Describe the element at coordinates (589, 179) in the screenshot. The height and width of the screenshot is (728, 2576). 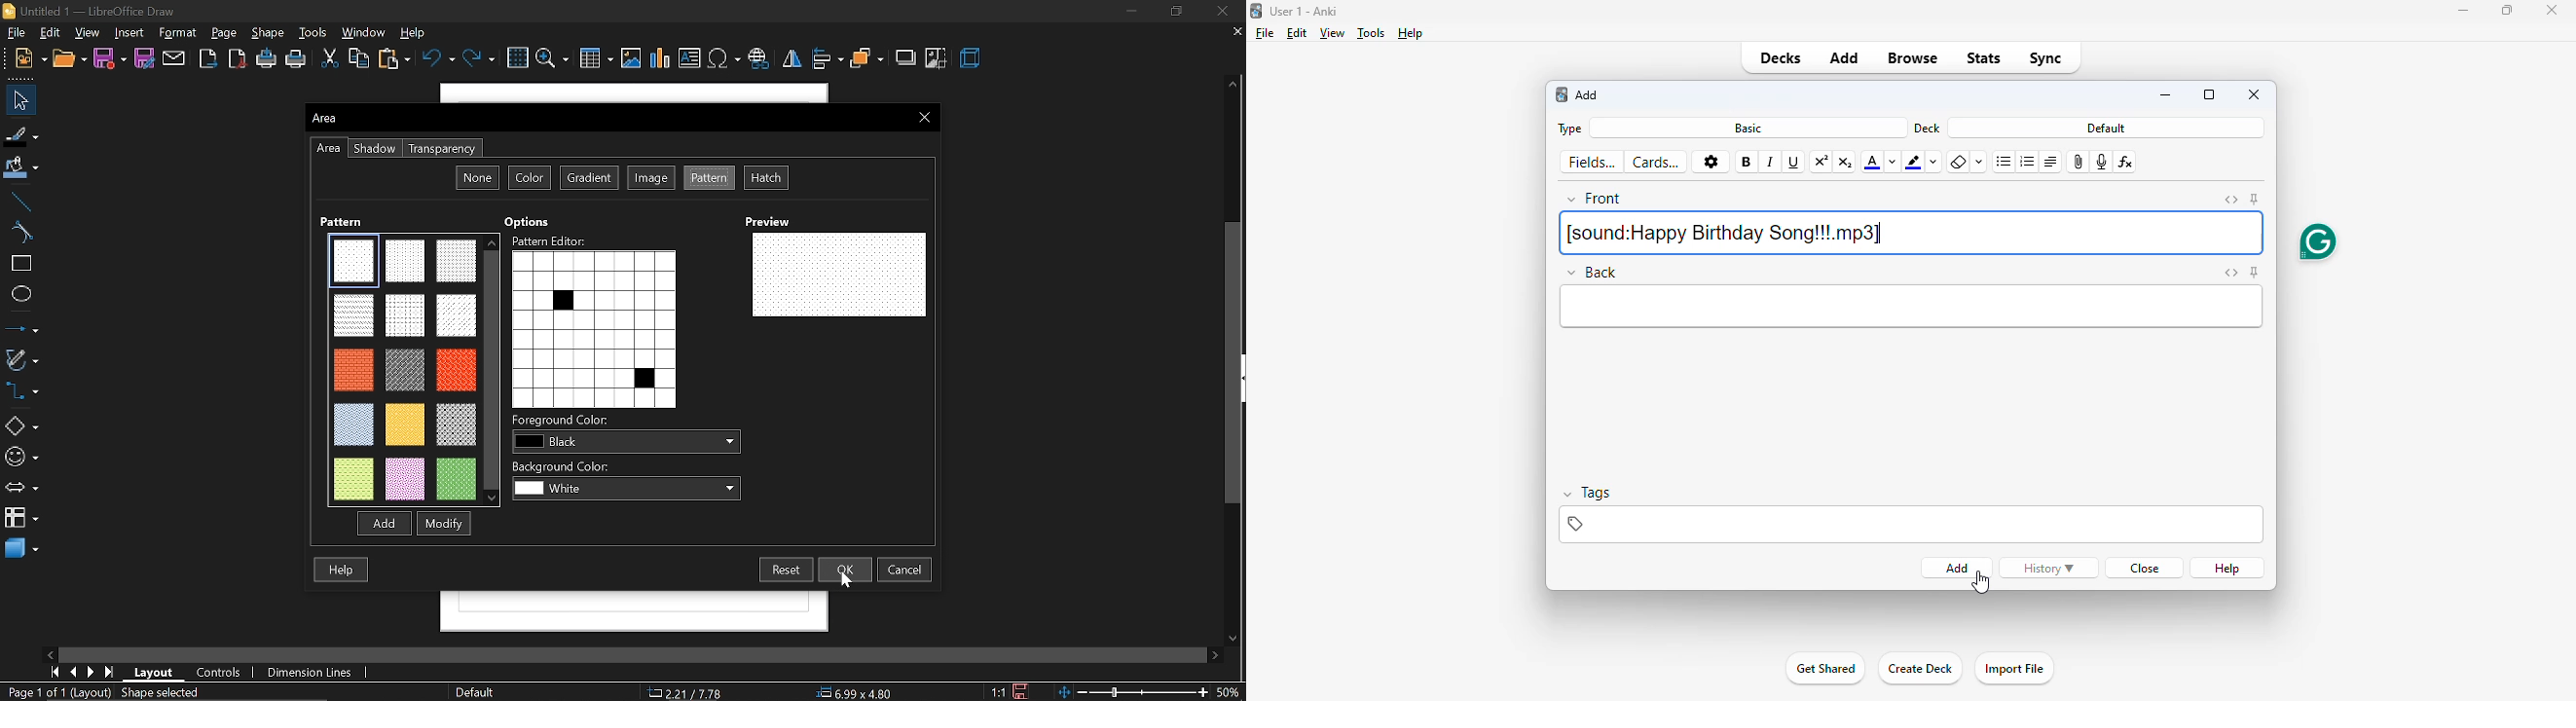
I see `gradient` at that location.